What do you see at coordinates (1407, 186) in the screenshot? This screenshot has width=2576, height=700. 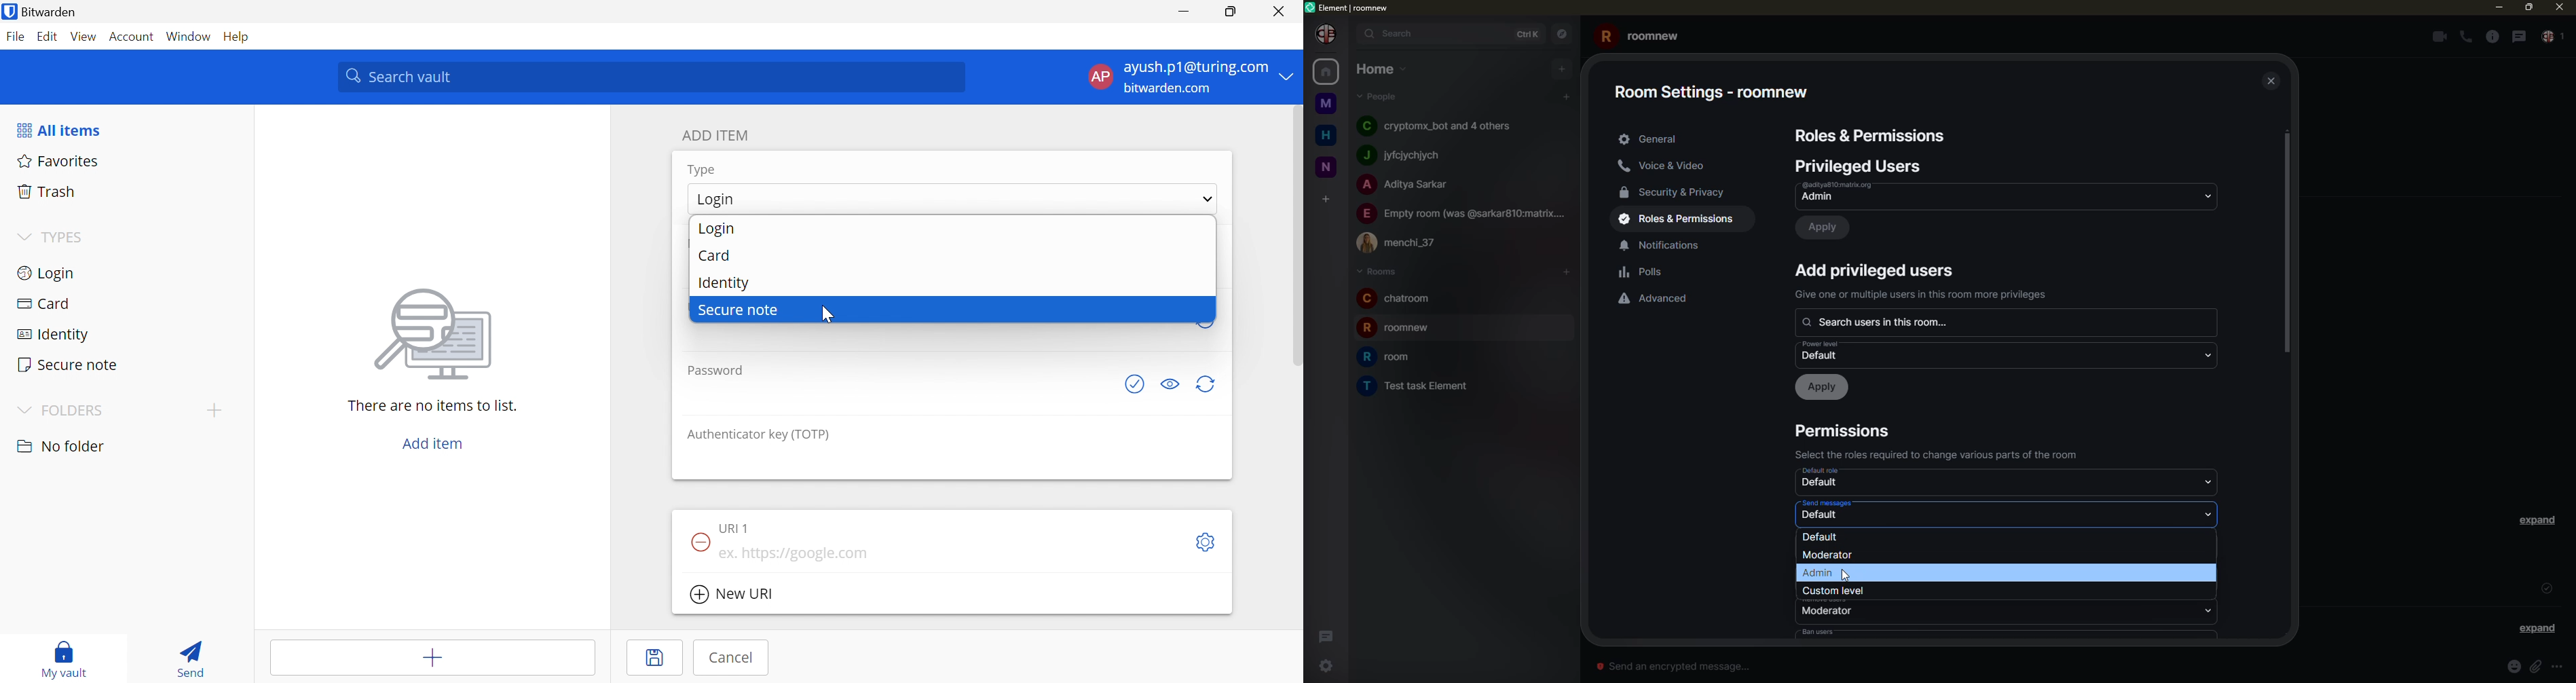 I see `people` at bounding box center [1407, 186].